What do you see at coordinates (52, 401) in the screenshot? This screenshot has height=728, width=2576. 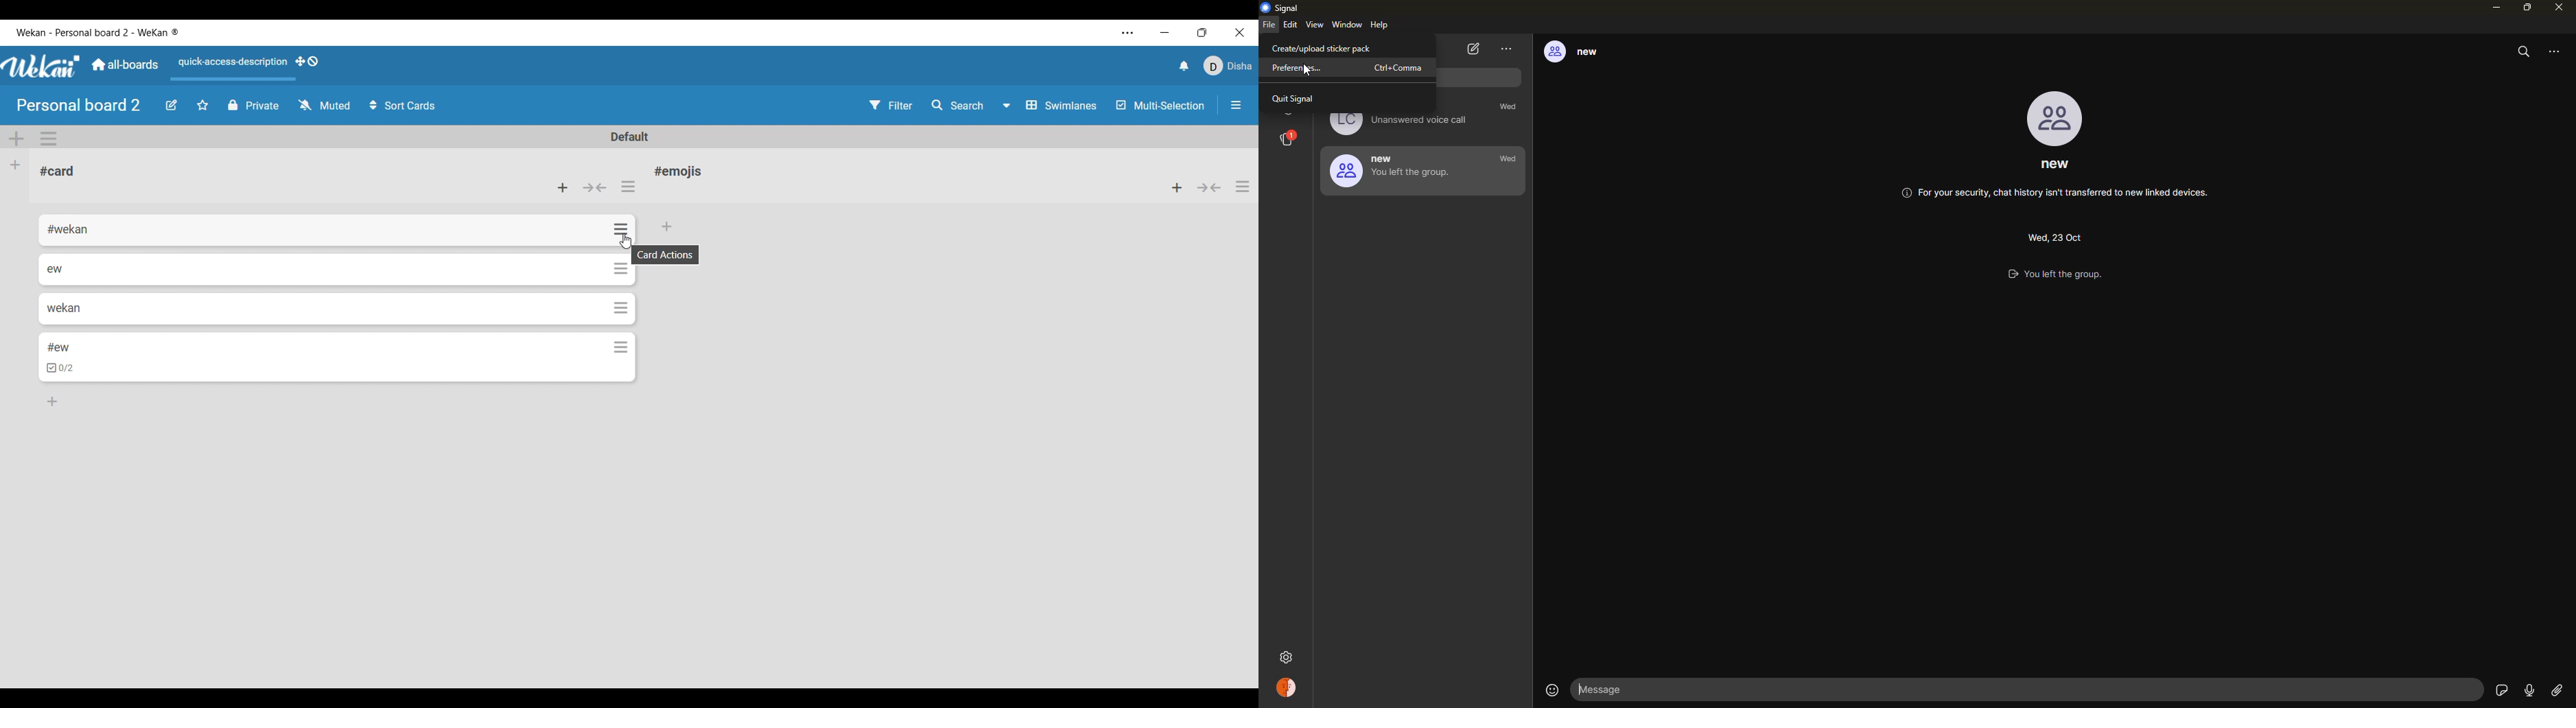 I see `Add card to bottom of list` at bounding box center [52, 401].